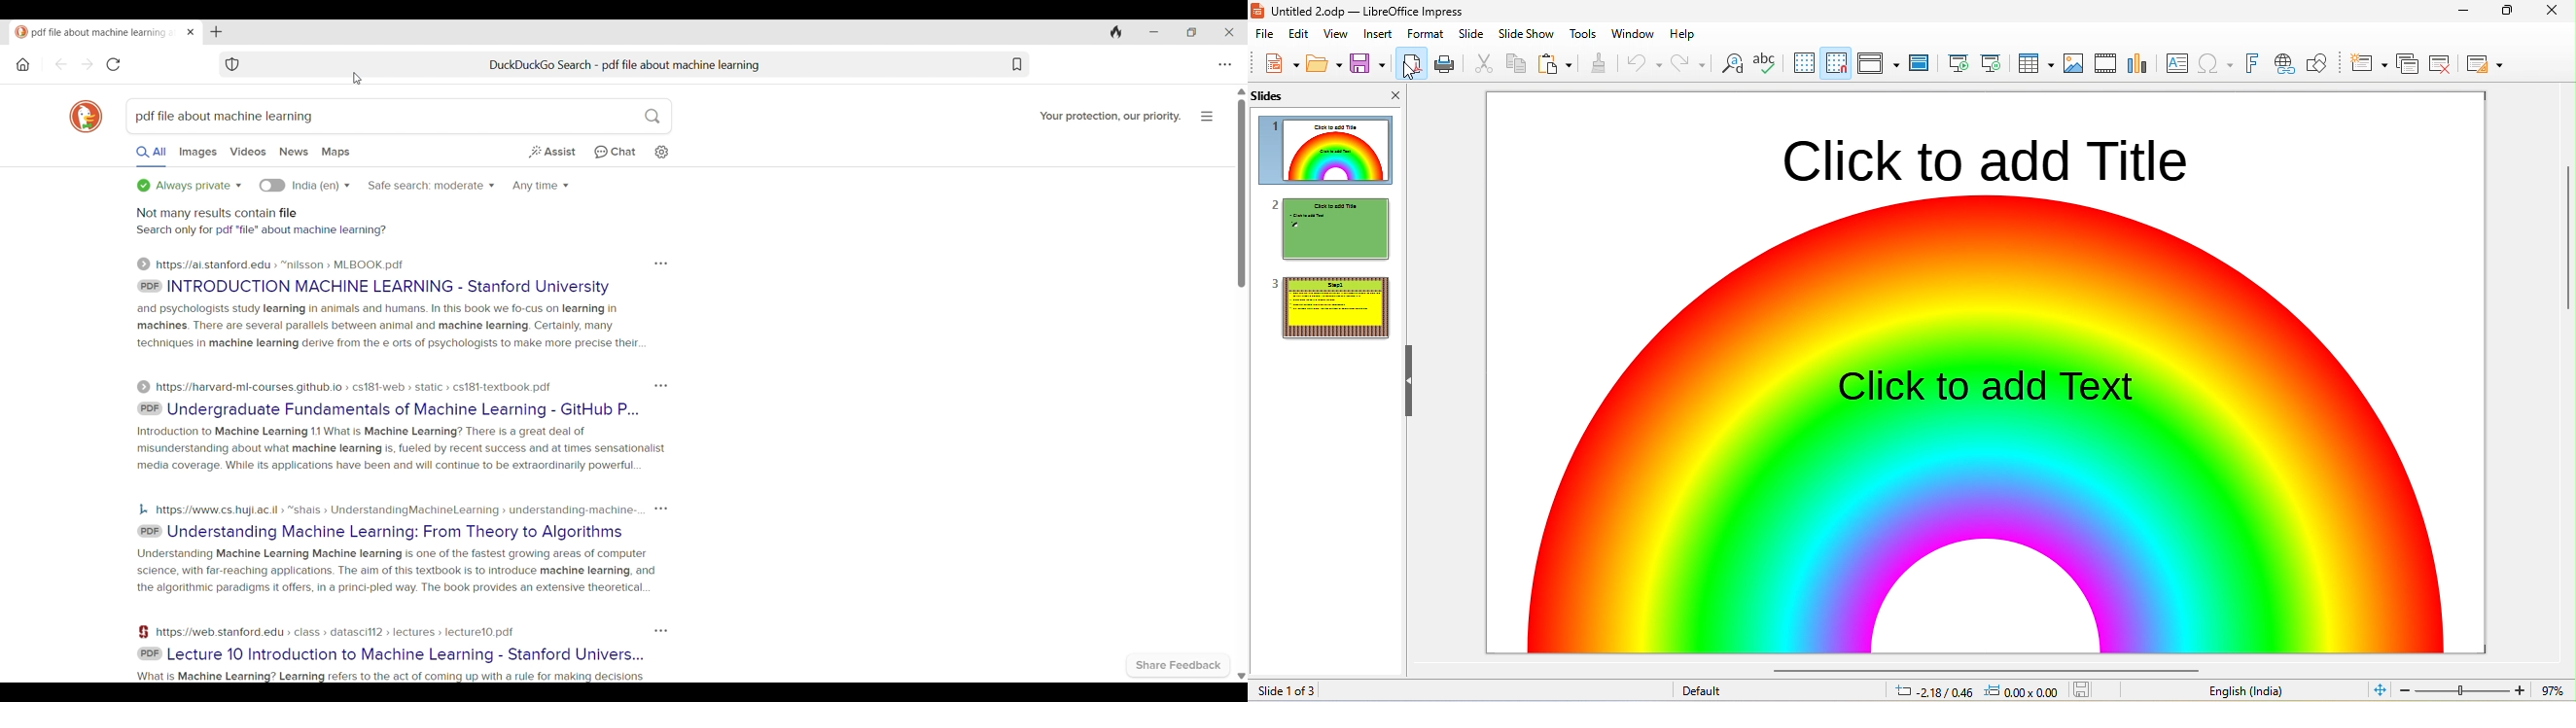 Image resolution: width=2576 pixels, height=728 pixels. Describe the element at coordinates (1919, 63) in the screenshot. I see `master slide` at that location.